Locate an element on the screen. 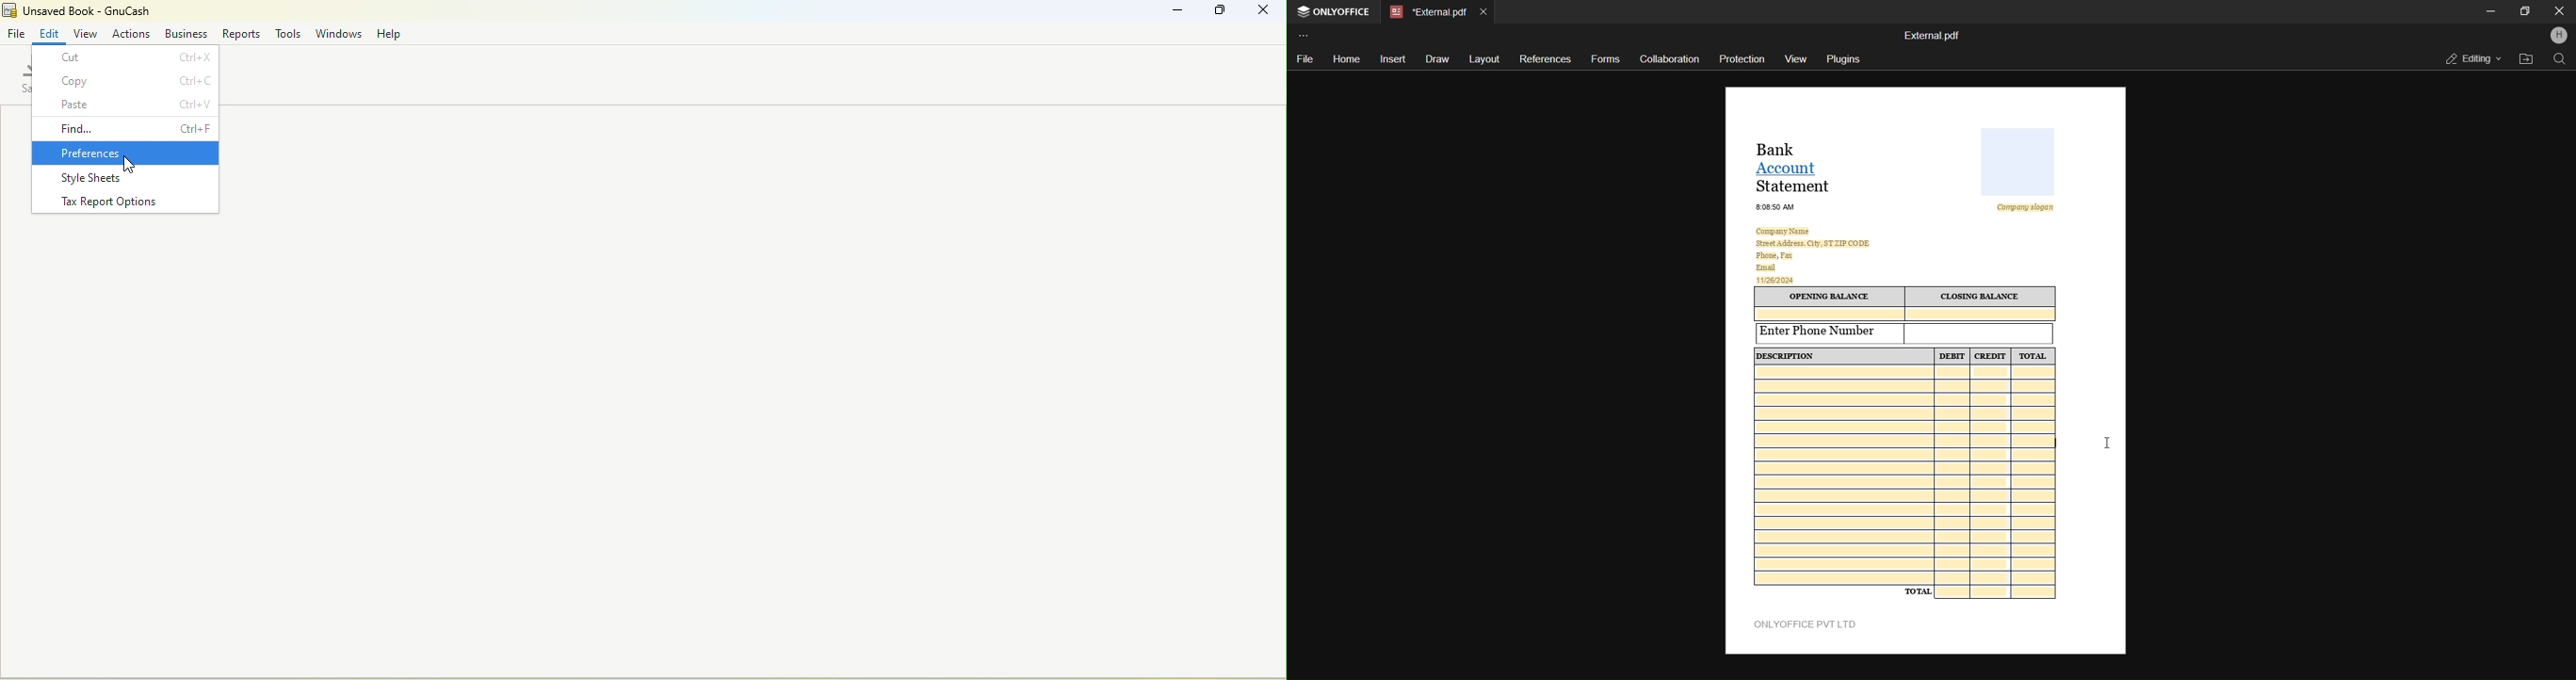 This screenshot has height=700, width=2576. View is located at coordinates (87, 32).